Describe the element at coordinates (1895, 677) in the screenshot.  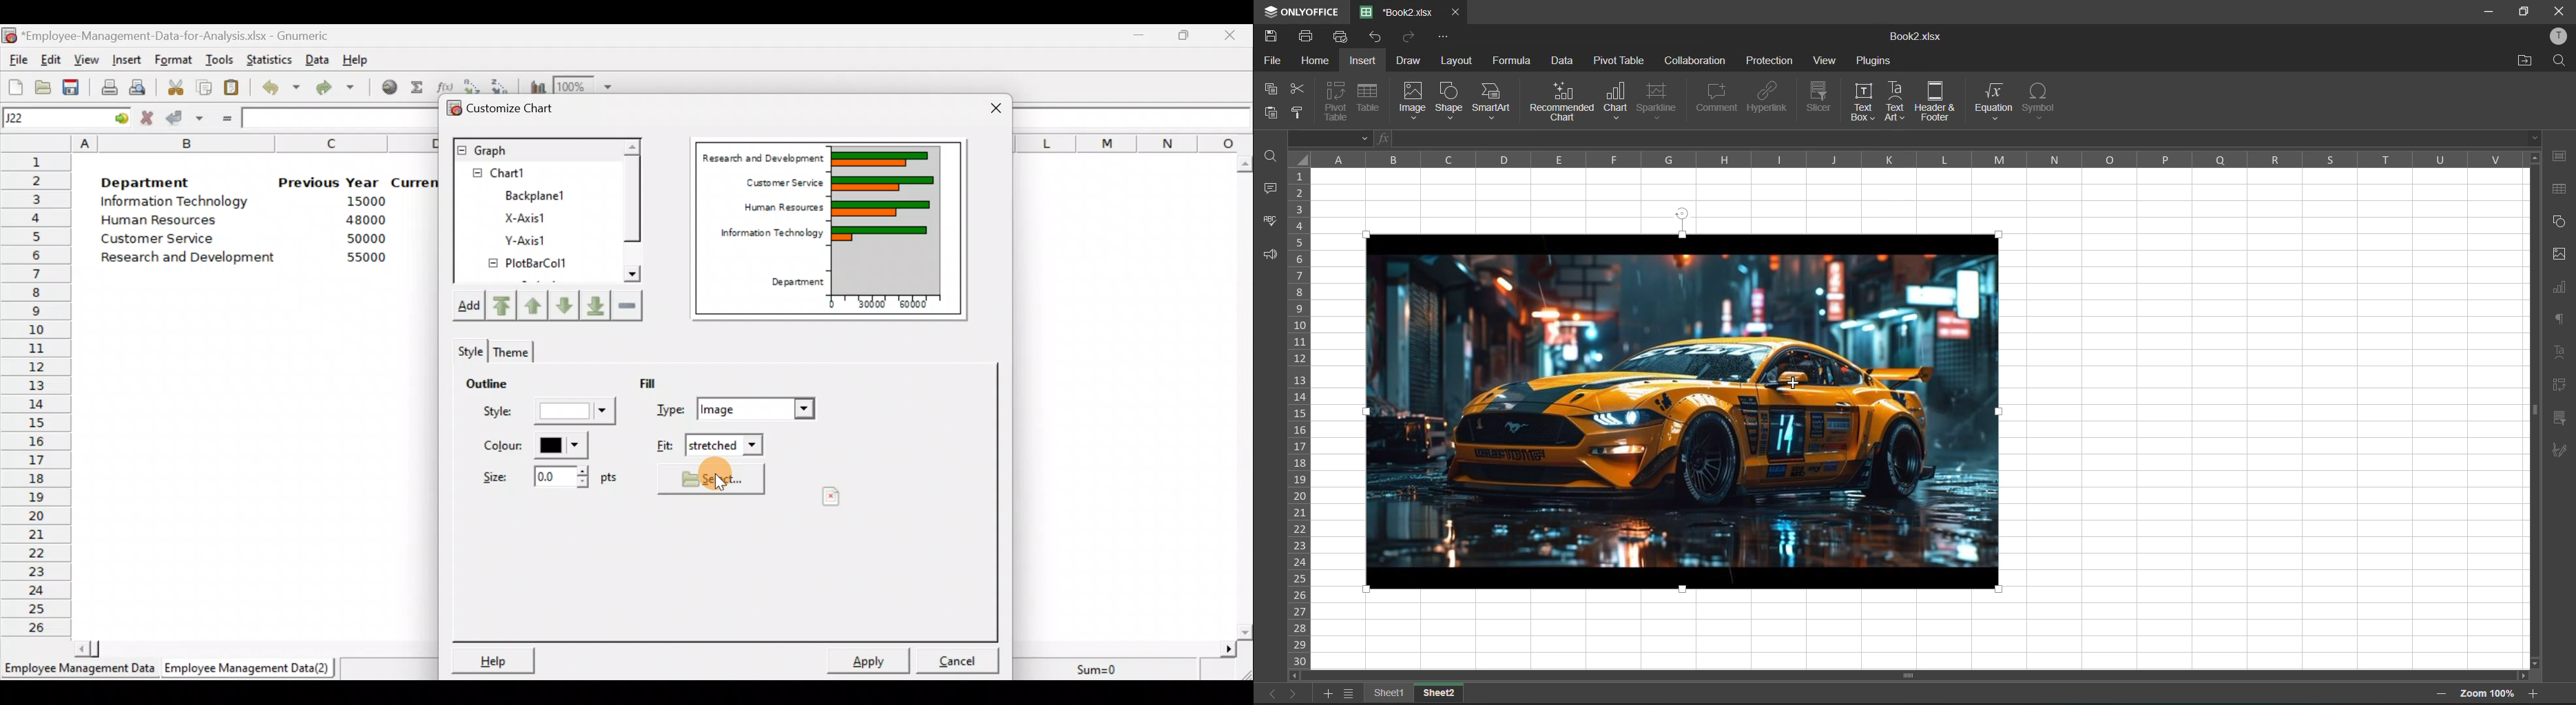
I see `scroll bar` at that location.